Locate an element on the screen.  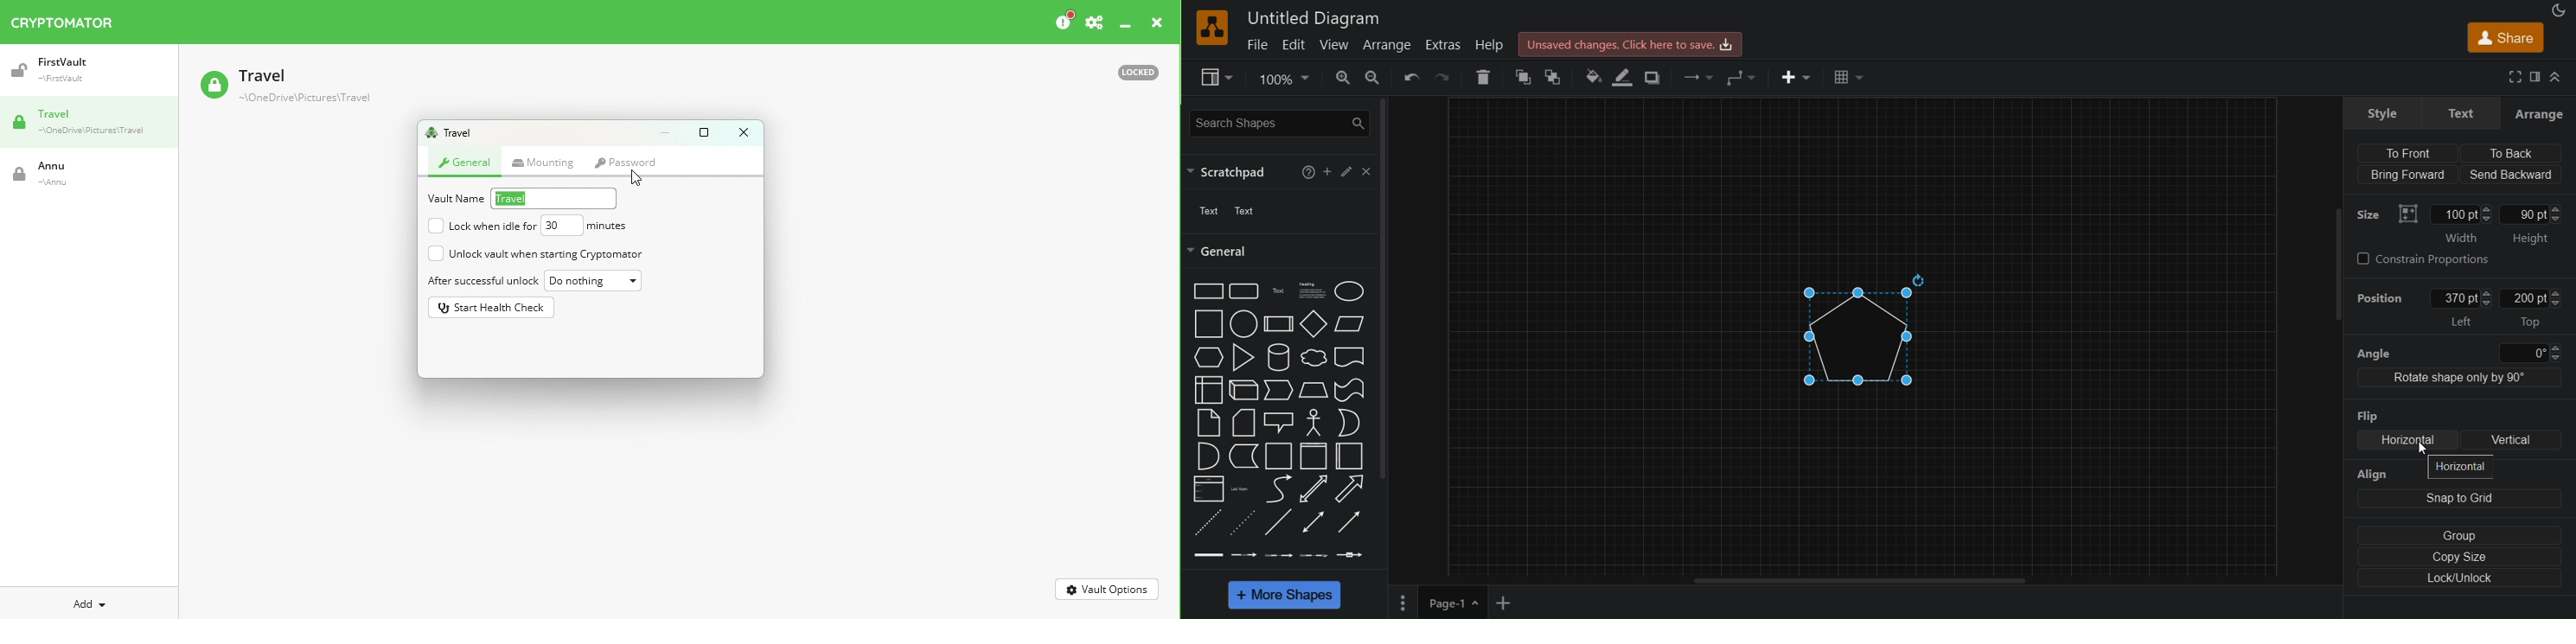
extras is located at coordinates (1445, 46).